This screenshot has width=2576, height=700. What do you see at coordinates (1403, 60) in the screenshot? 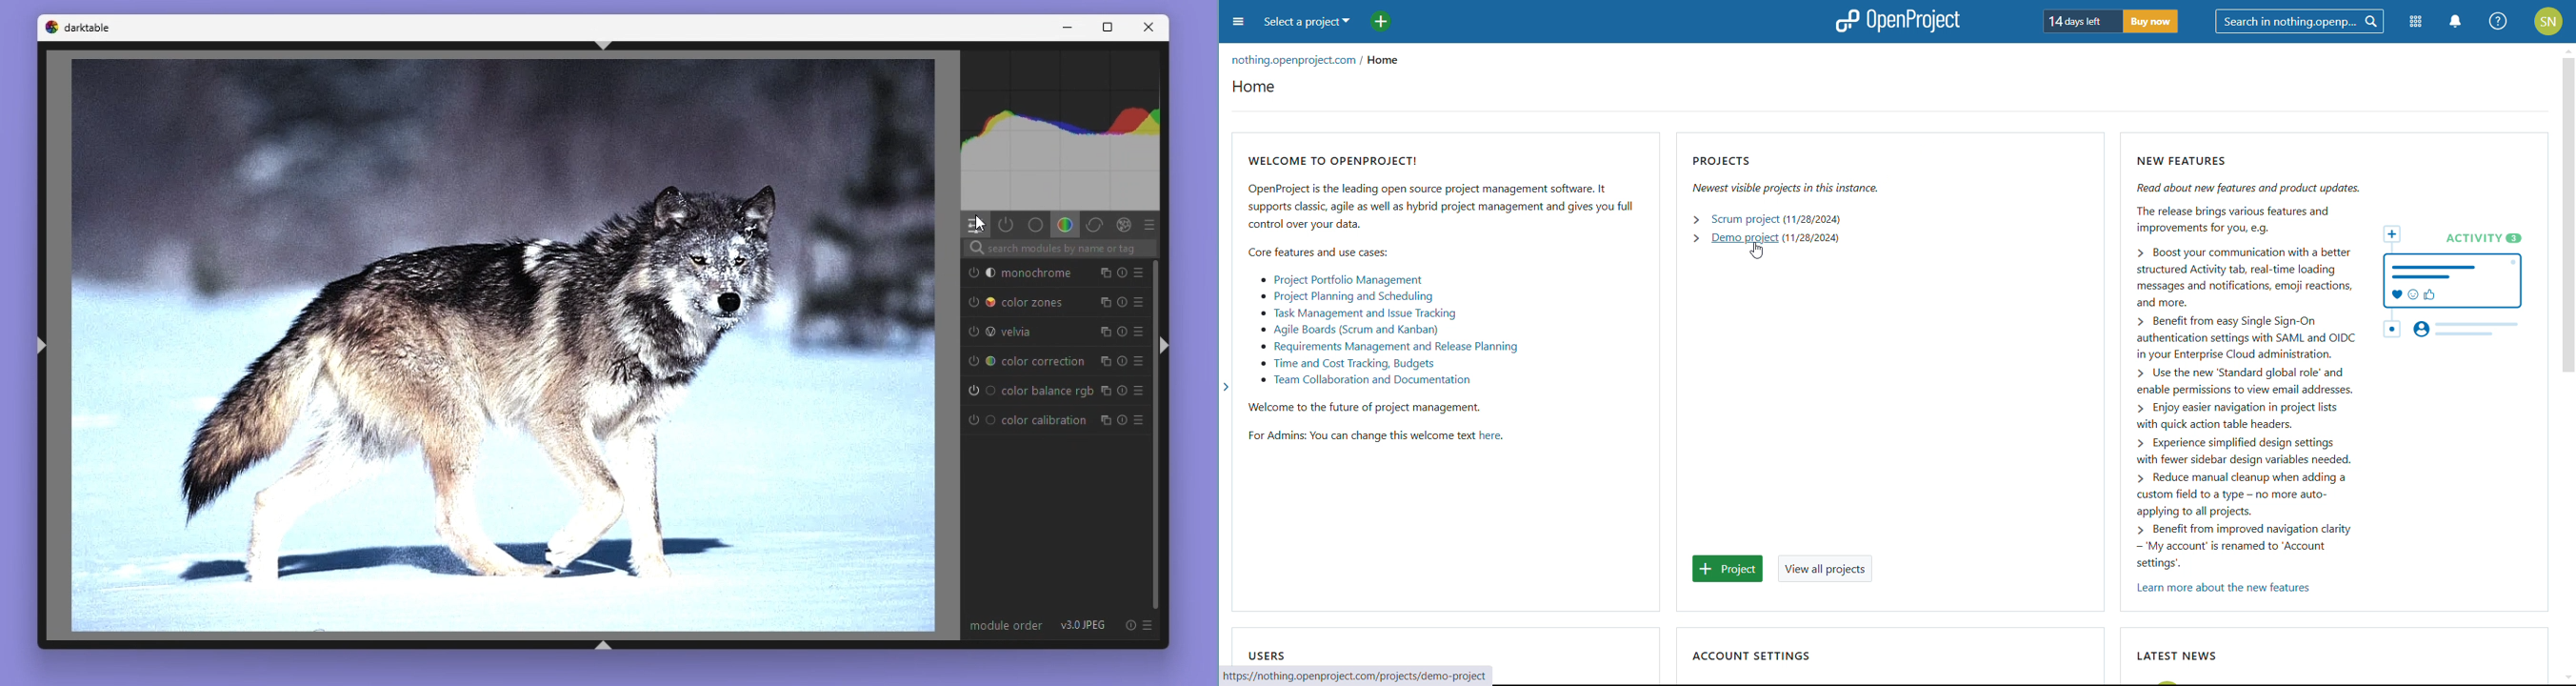
I see `home` at bounding box center [1403, 60].